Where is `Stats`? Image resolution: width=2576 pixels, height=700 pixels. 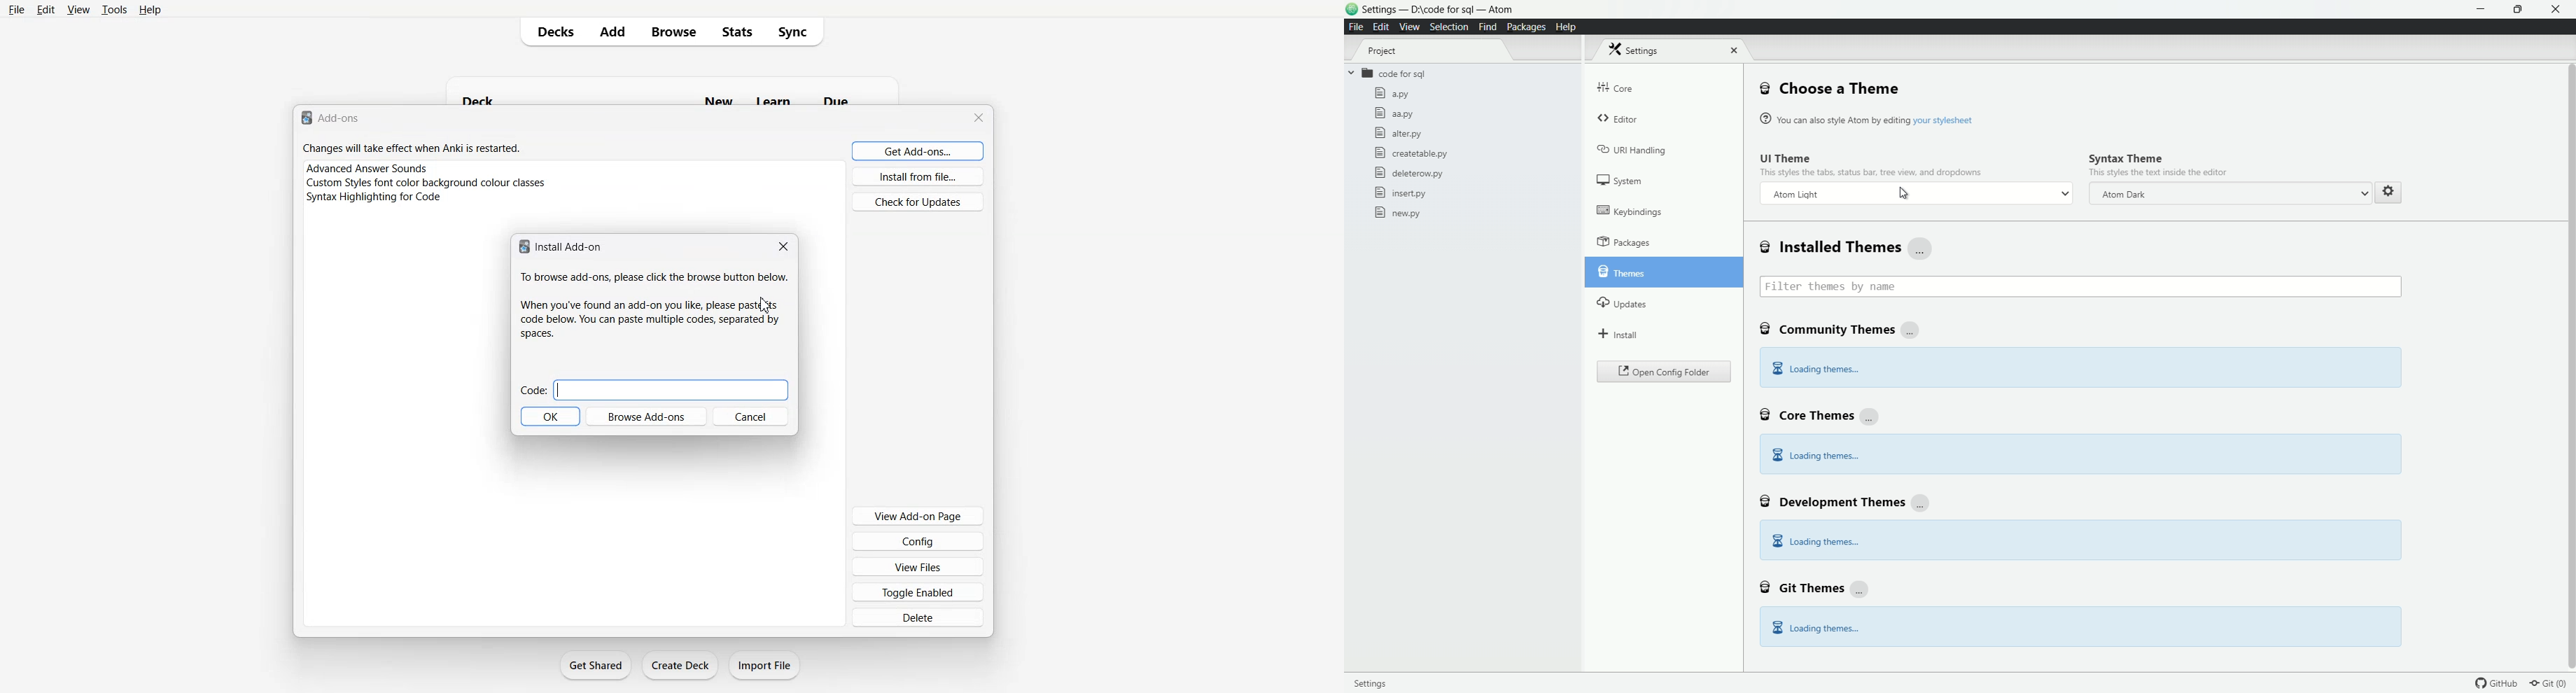 Stats is located at coordinates (736, 31).